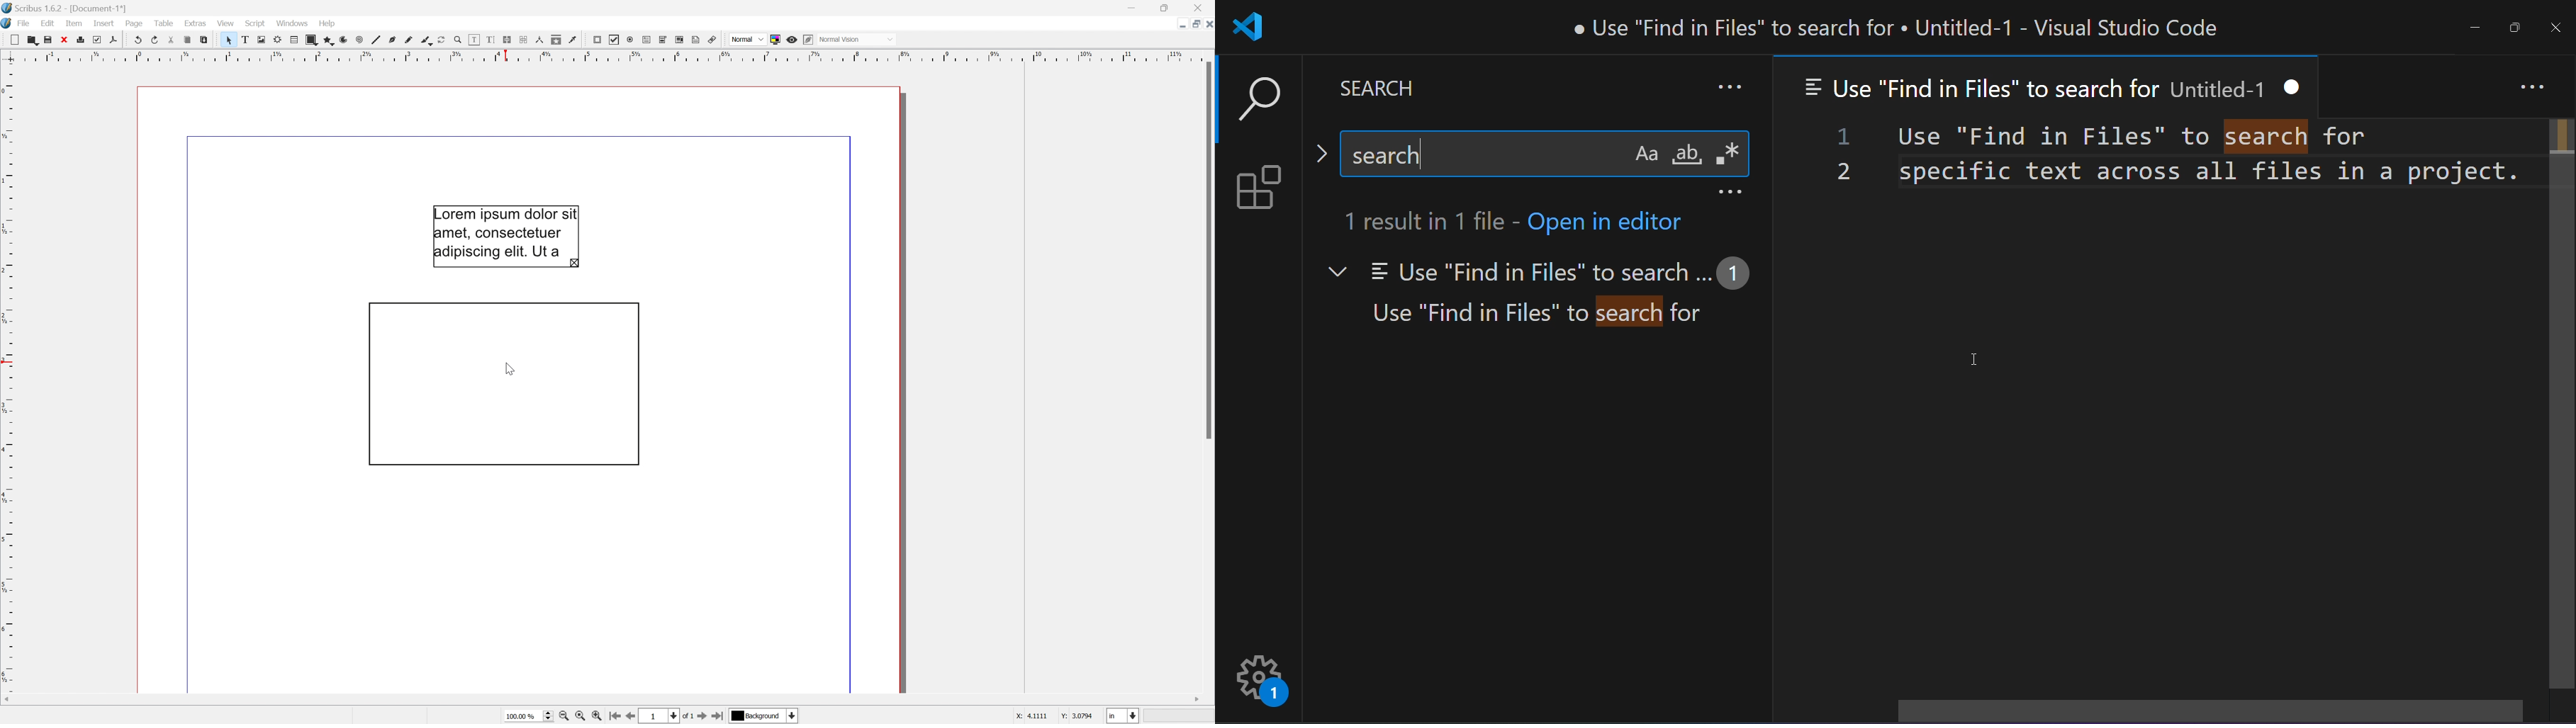  I want to click on PDF Checkbox, so click(615, 39).